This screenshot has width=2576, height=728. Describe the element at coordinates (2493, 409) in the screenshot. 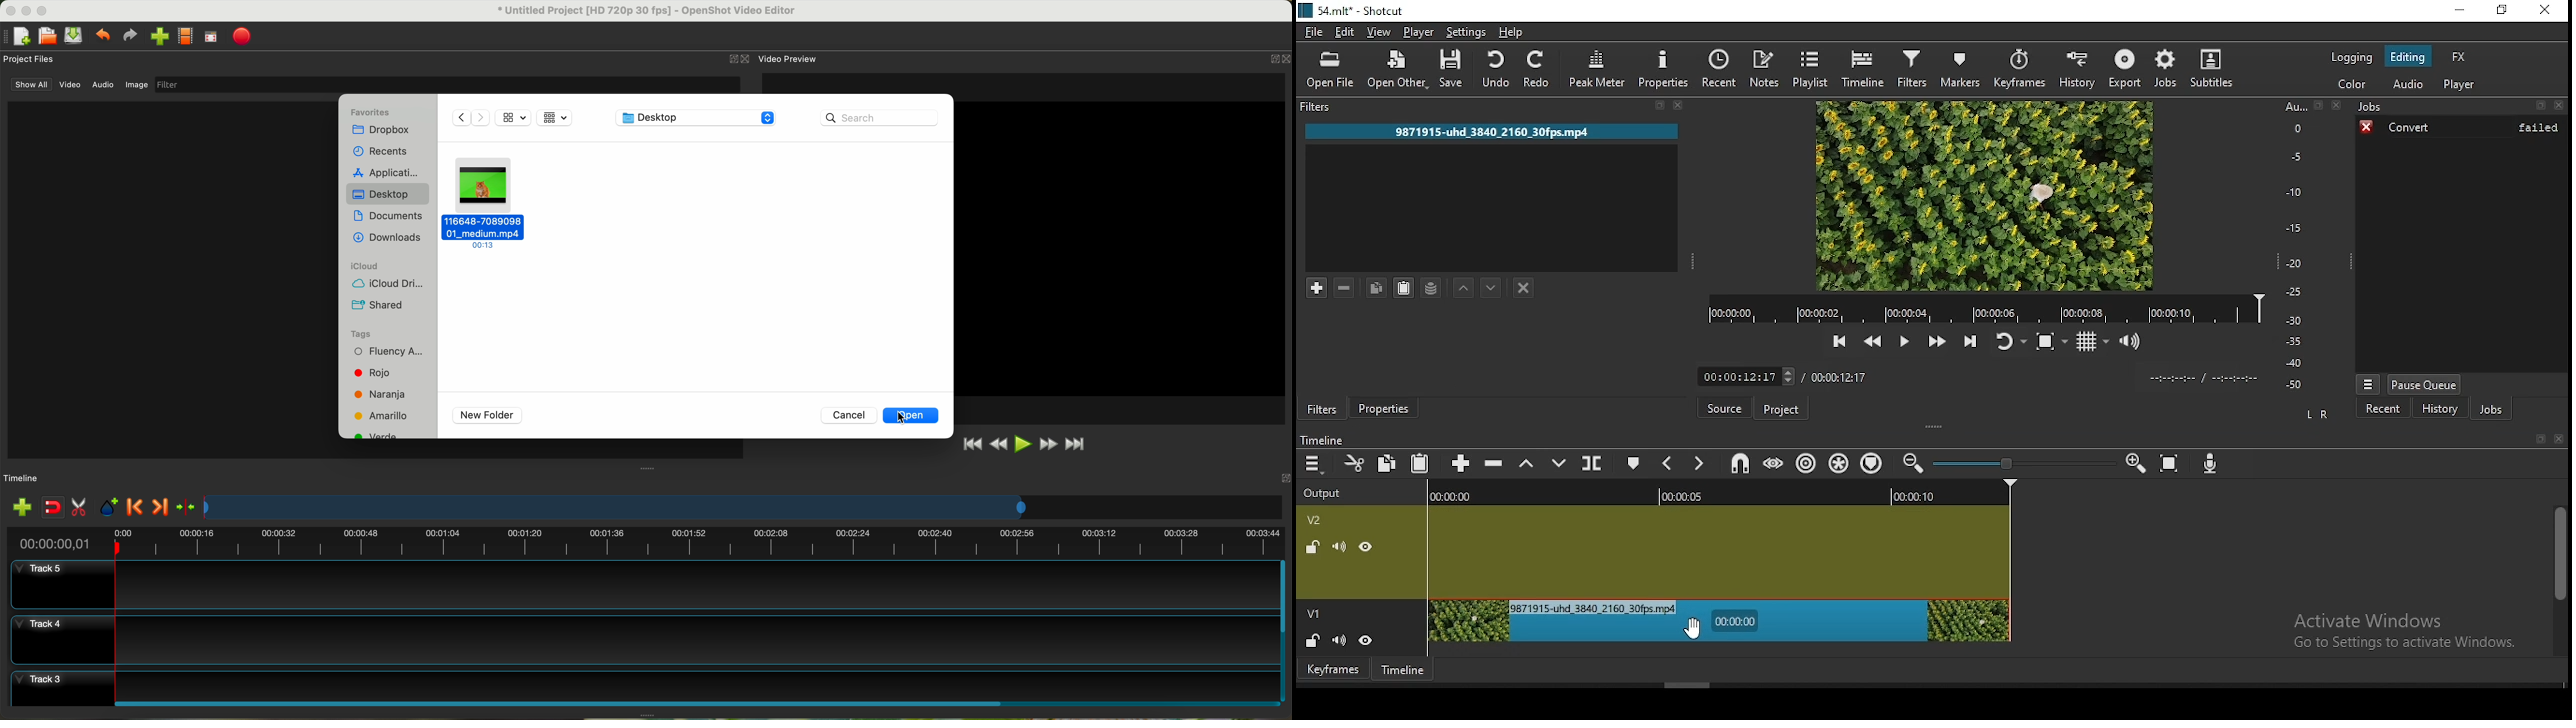

I see `jobs` at that location.